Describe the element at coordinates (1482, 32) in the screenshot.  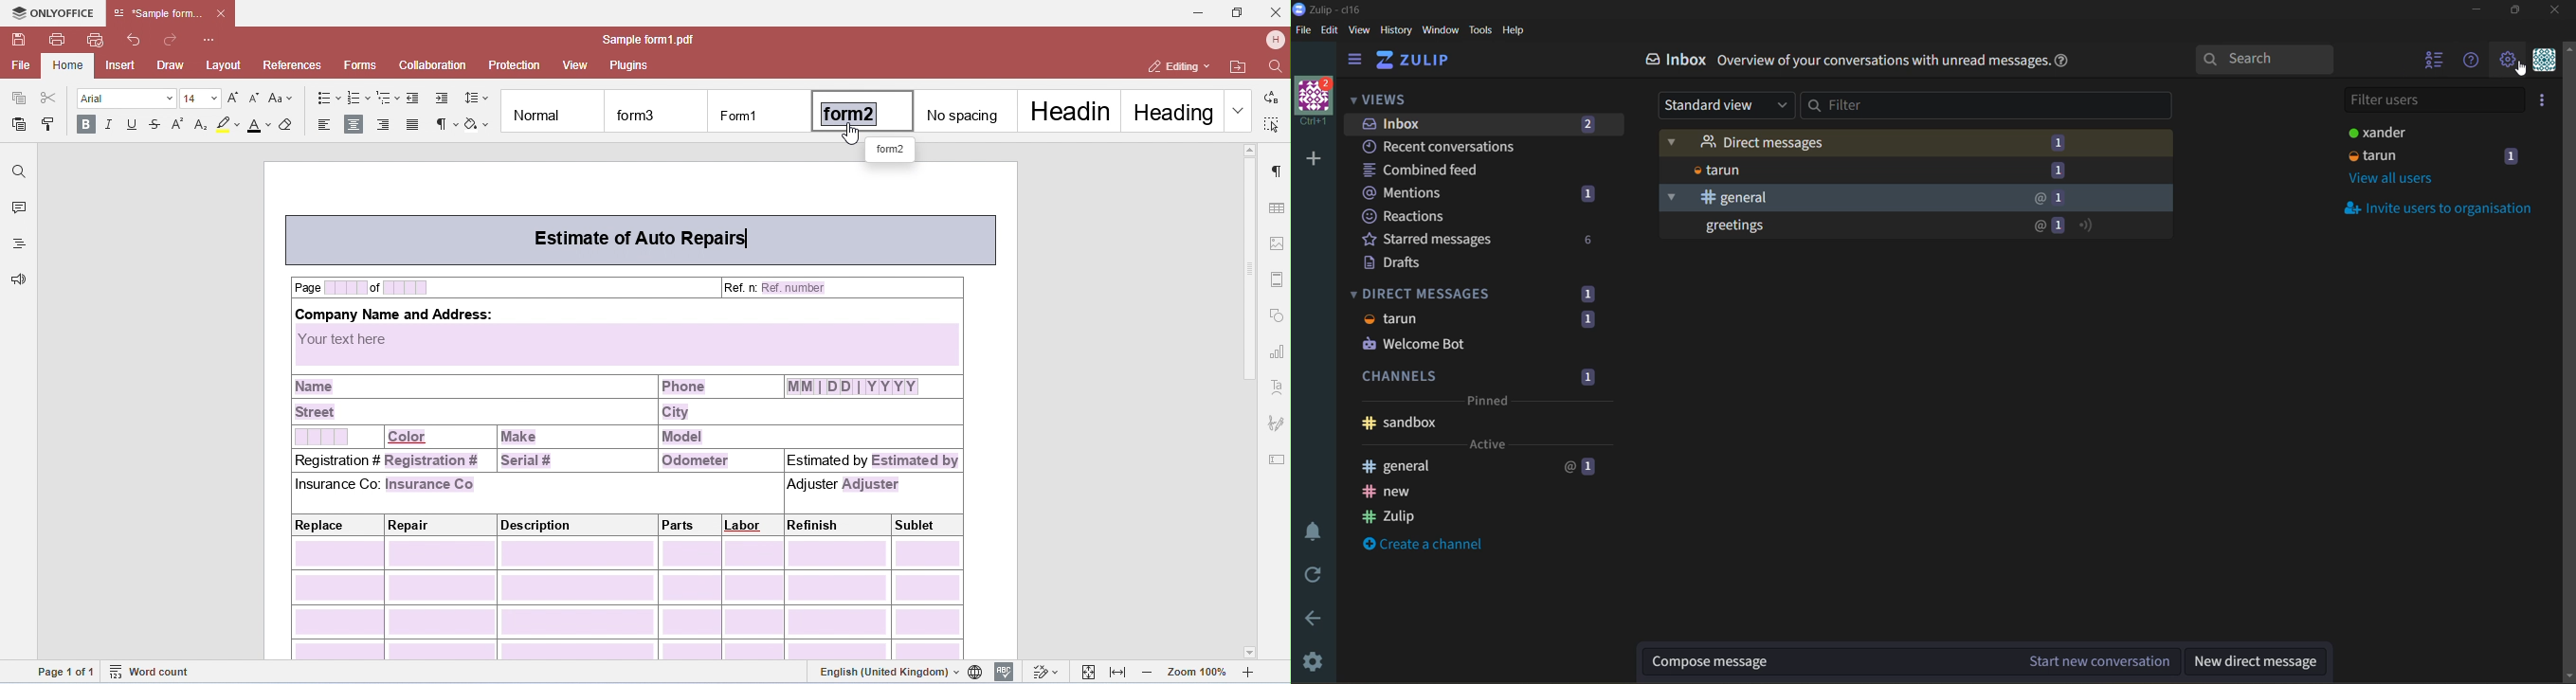
I see `tools` at that location.